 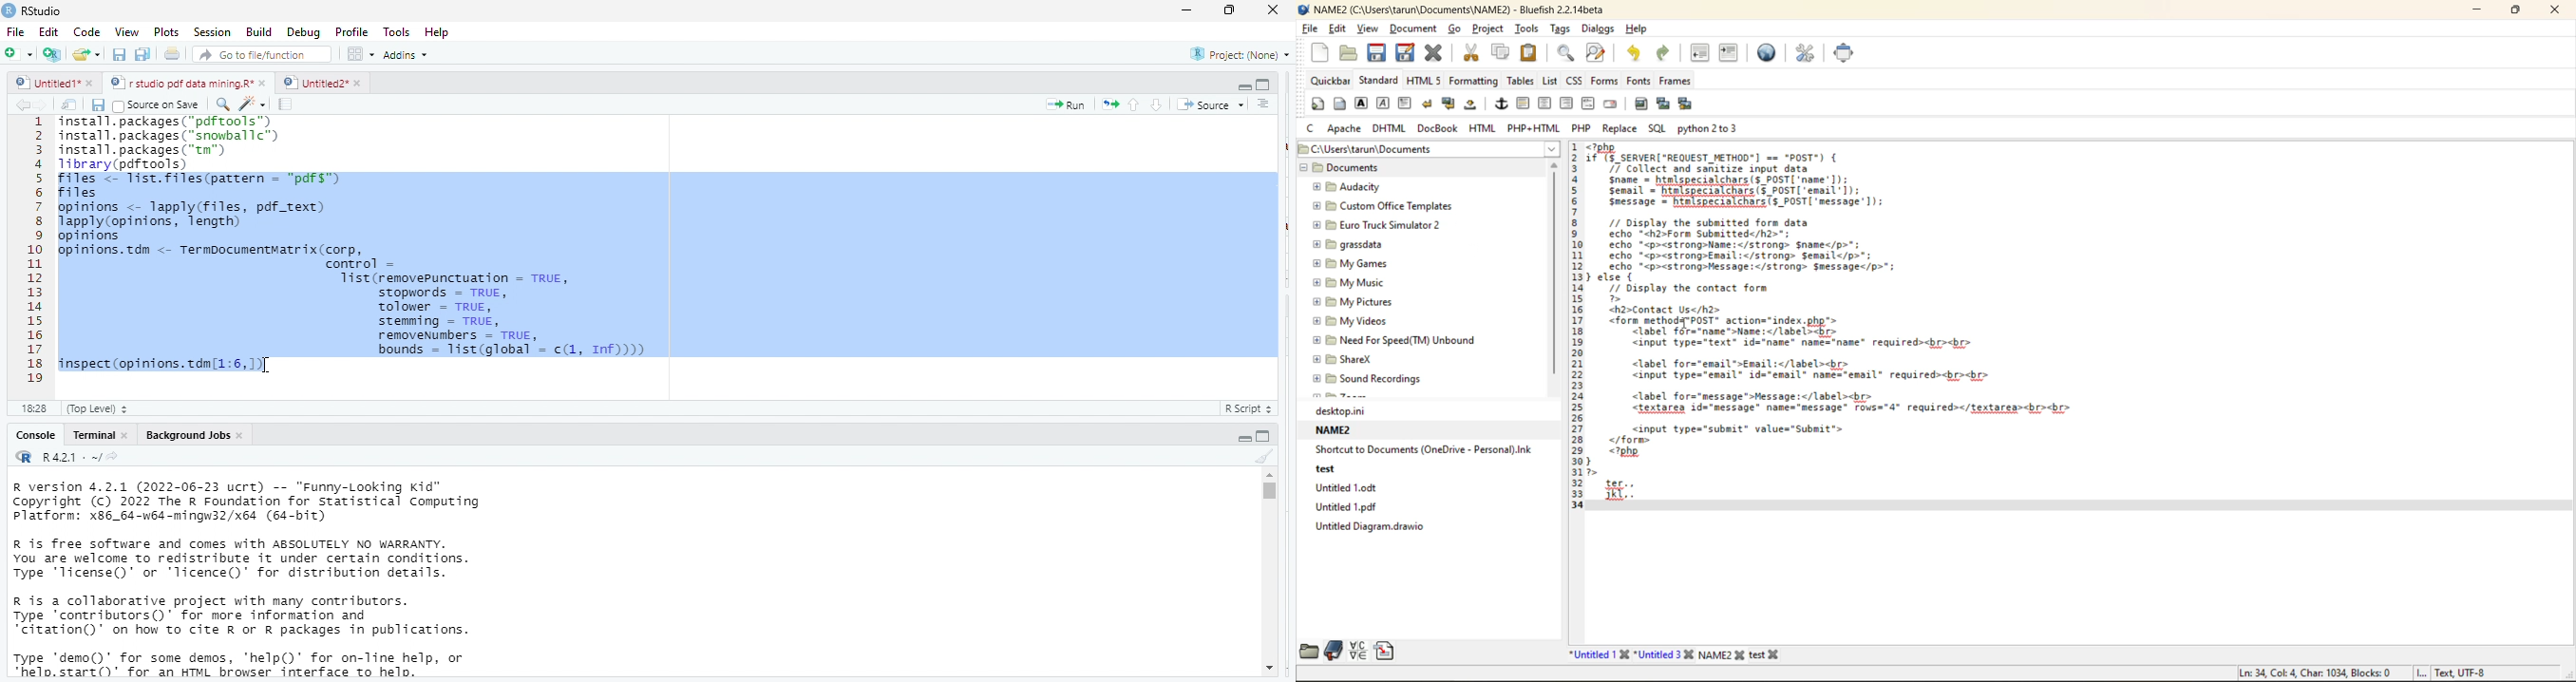 What do you see at coordinates (1186, 9) in the screenshot?
I see `minimize` at bounding box center [1186, 9].